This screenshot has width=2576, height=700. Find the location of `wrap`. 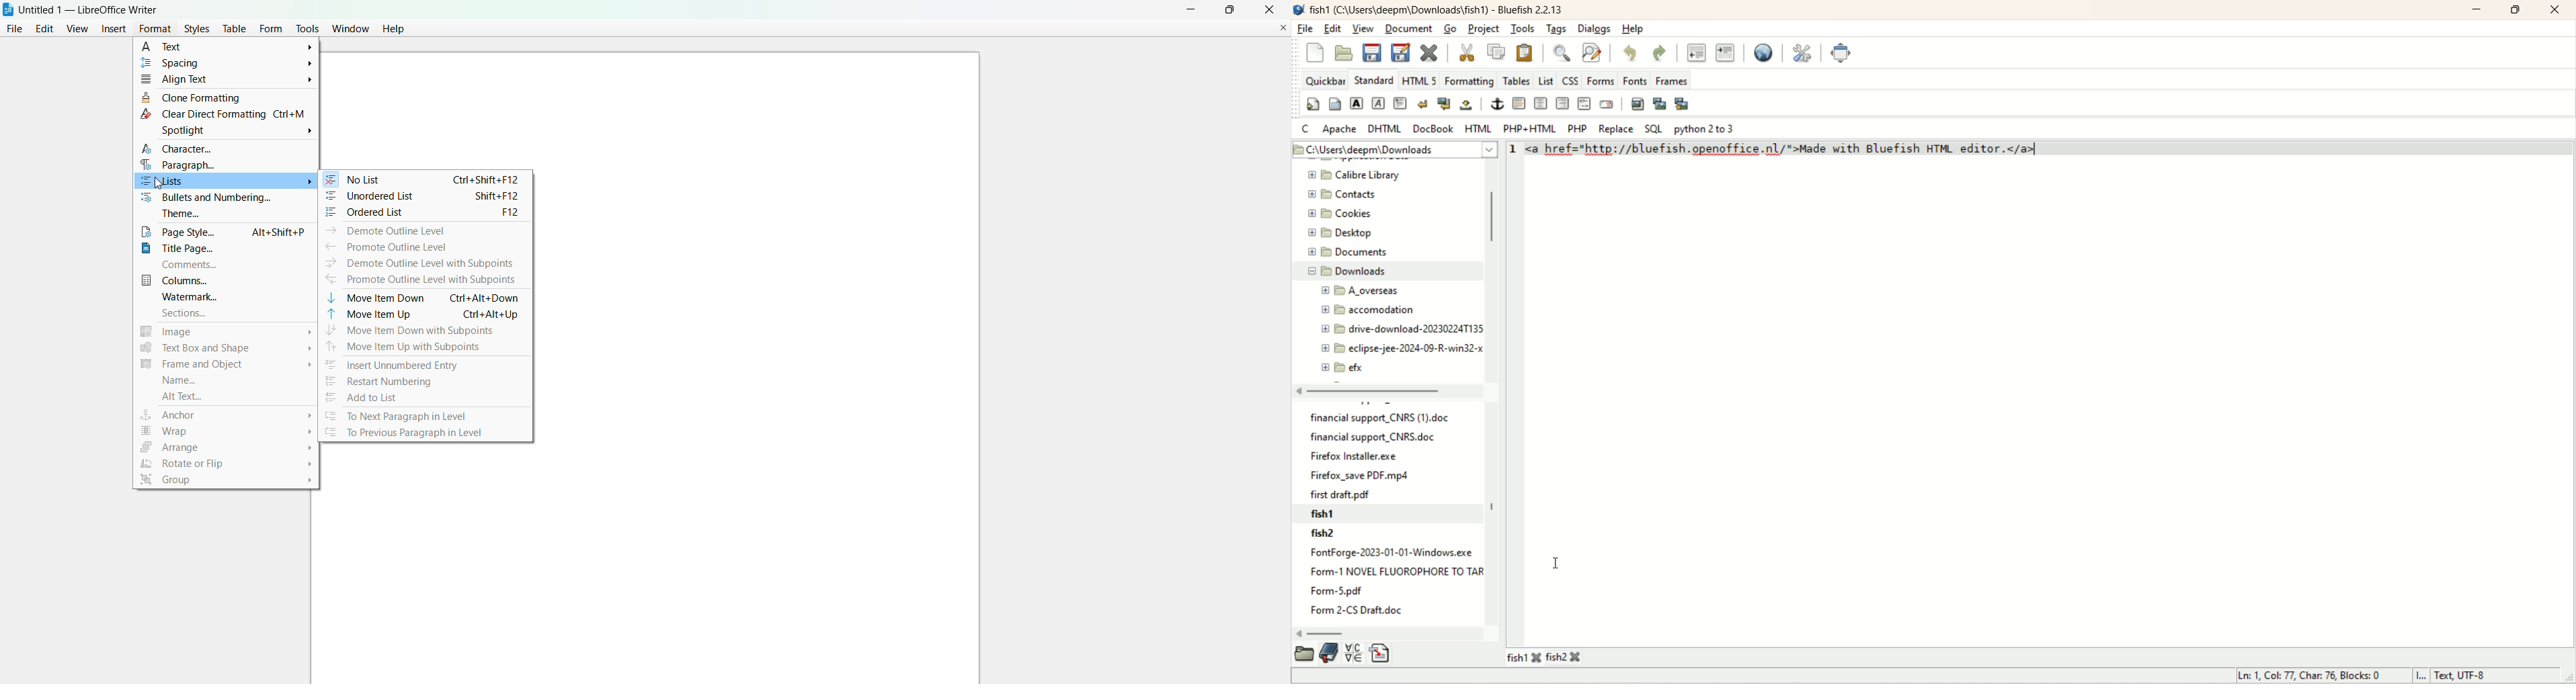

wrap is located at coordinates (227, 432).